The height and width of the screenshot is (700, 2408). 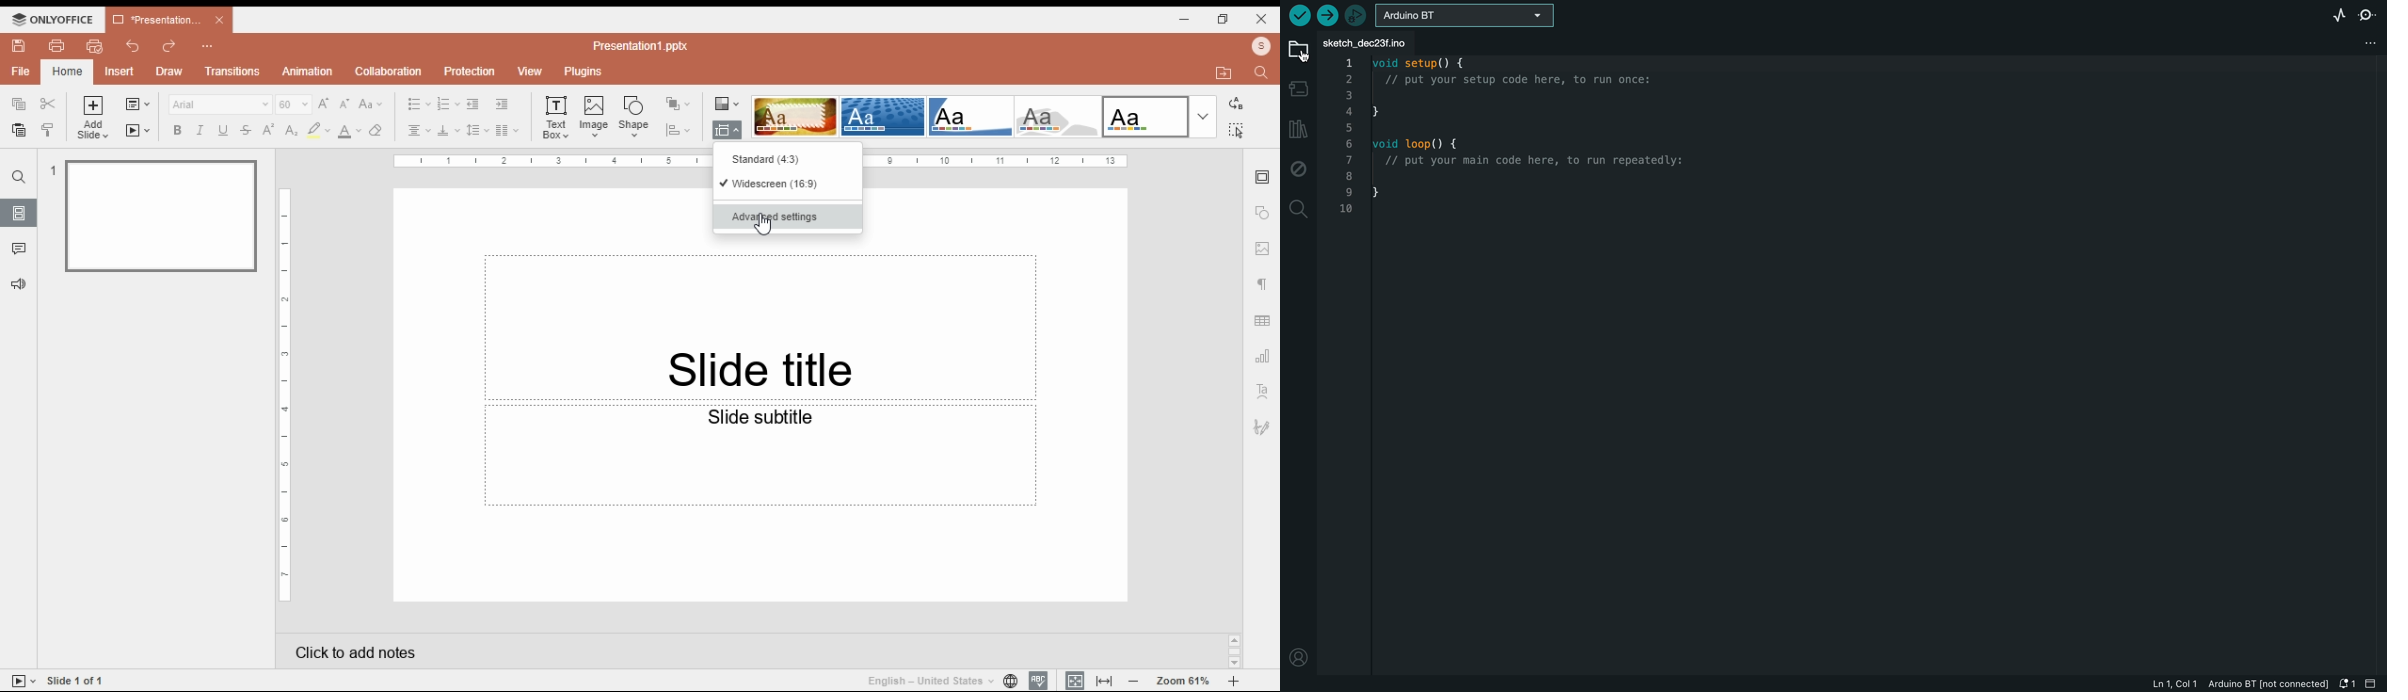 I want to click on slide them option, so click(x=883, y=116).